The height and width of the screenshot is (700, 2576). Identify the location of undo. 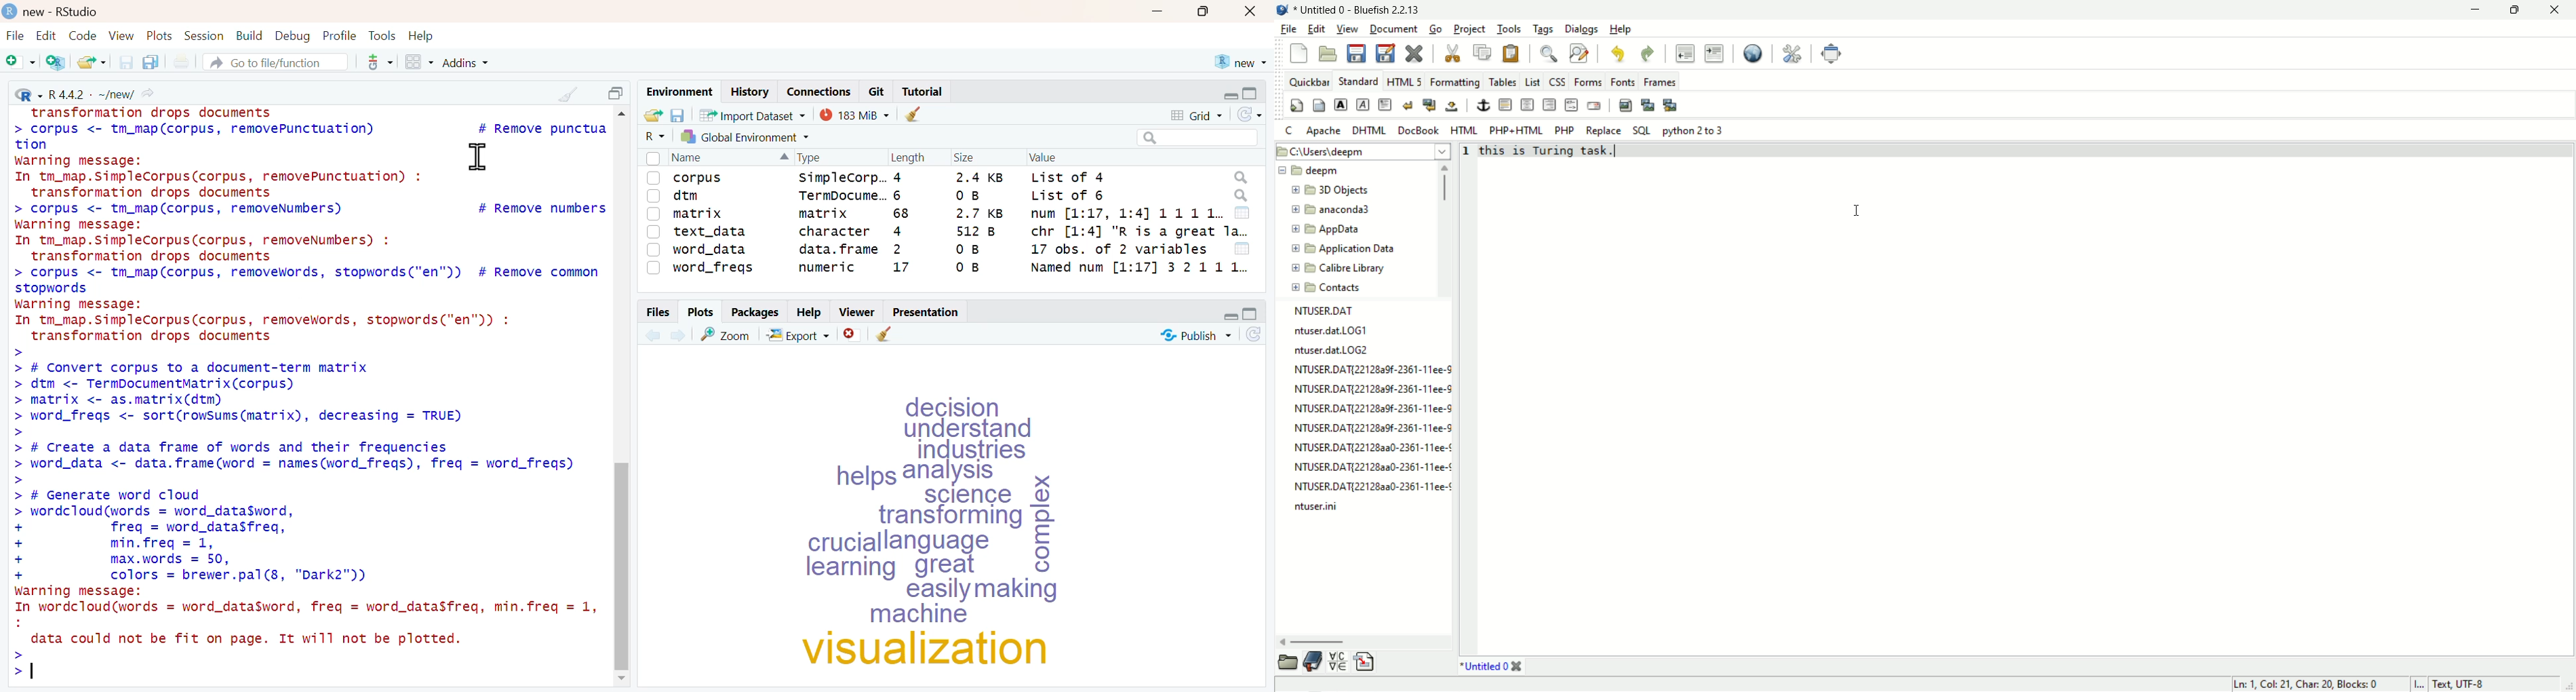
(1617, 55).